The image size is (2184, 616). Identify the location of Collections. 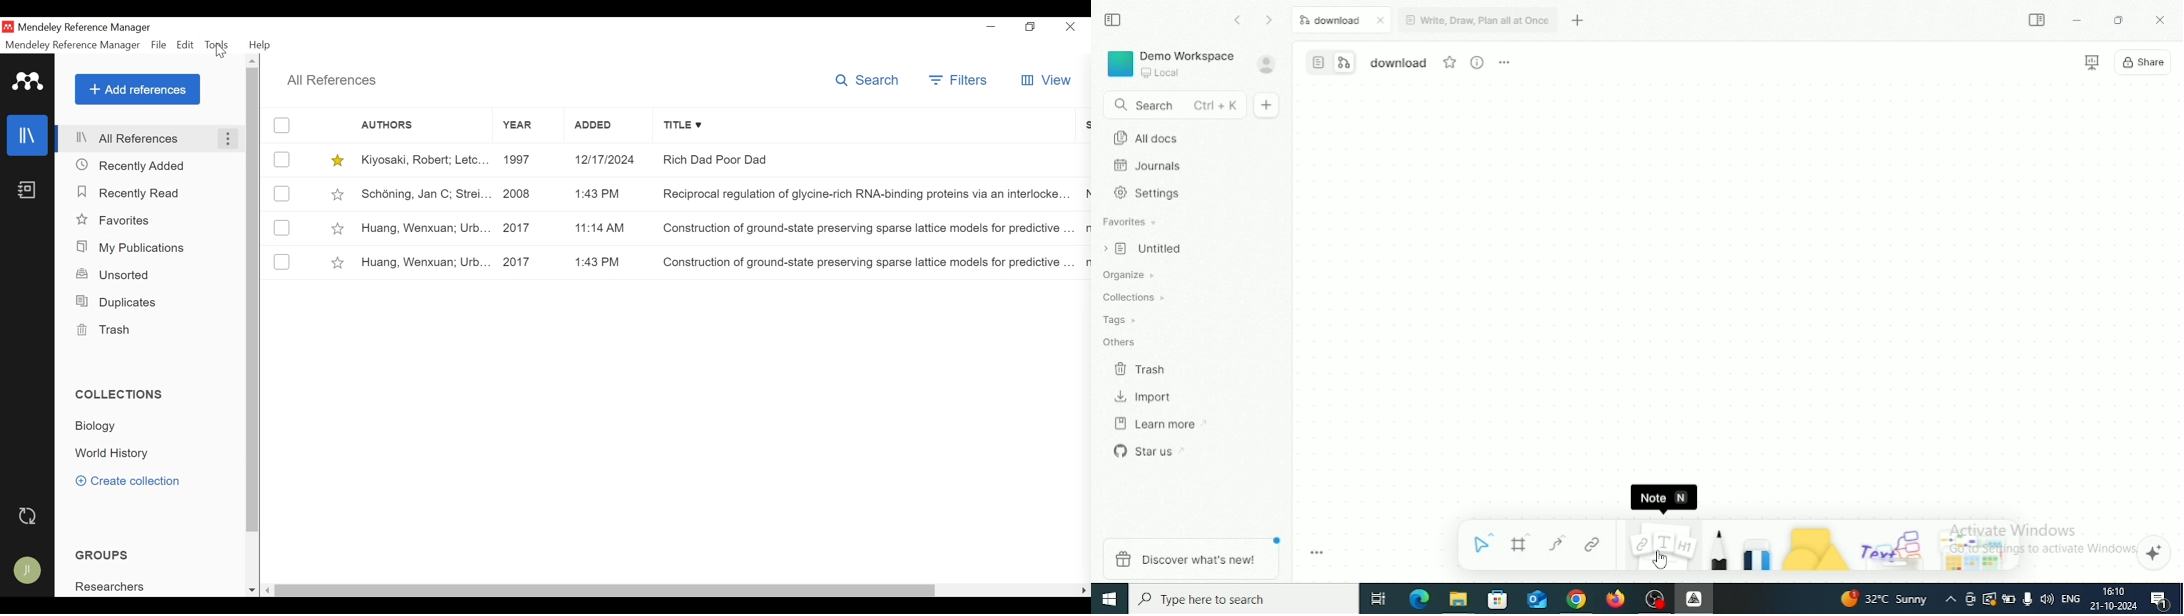
(121, 396).